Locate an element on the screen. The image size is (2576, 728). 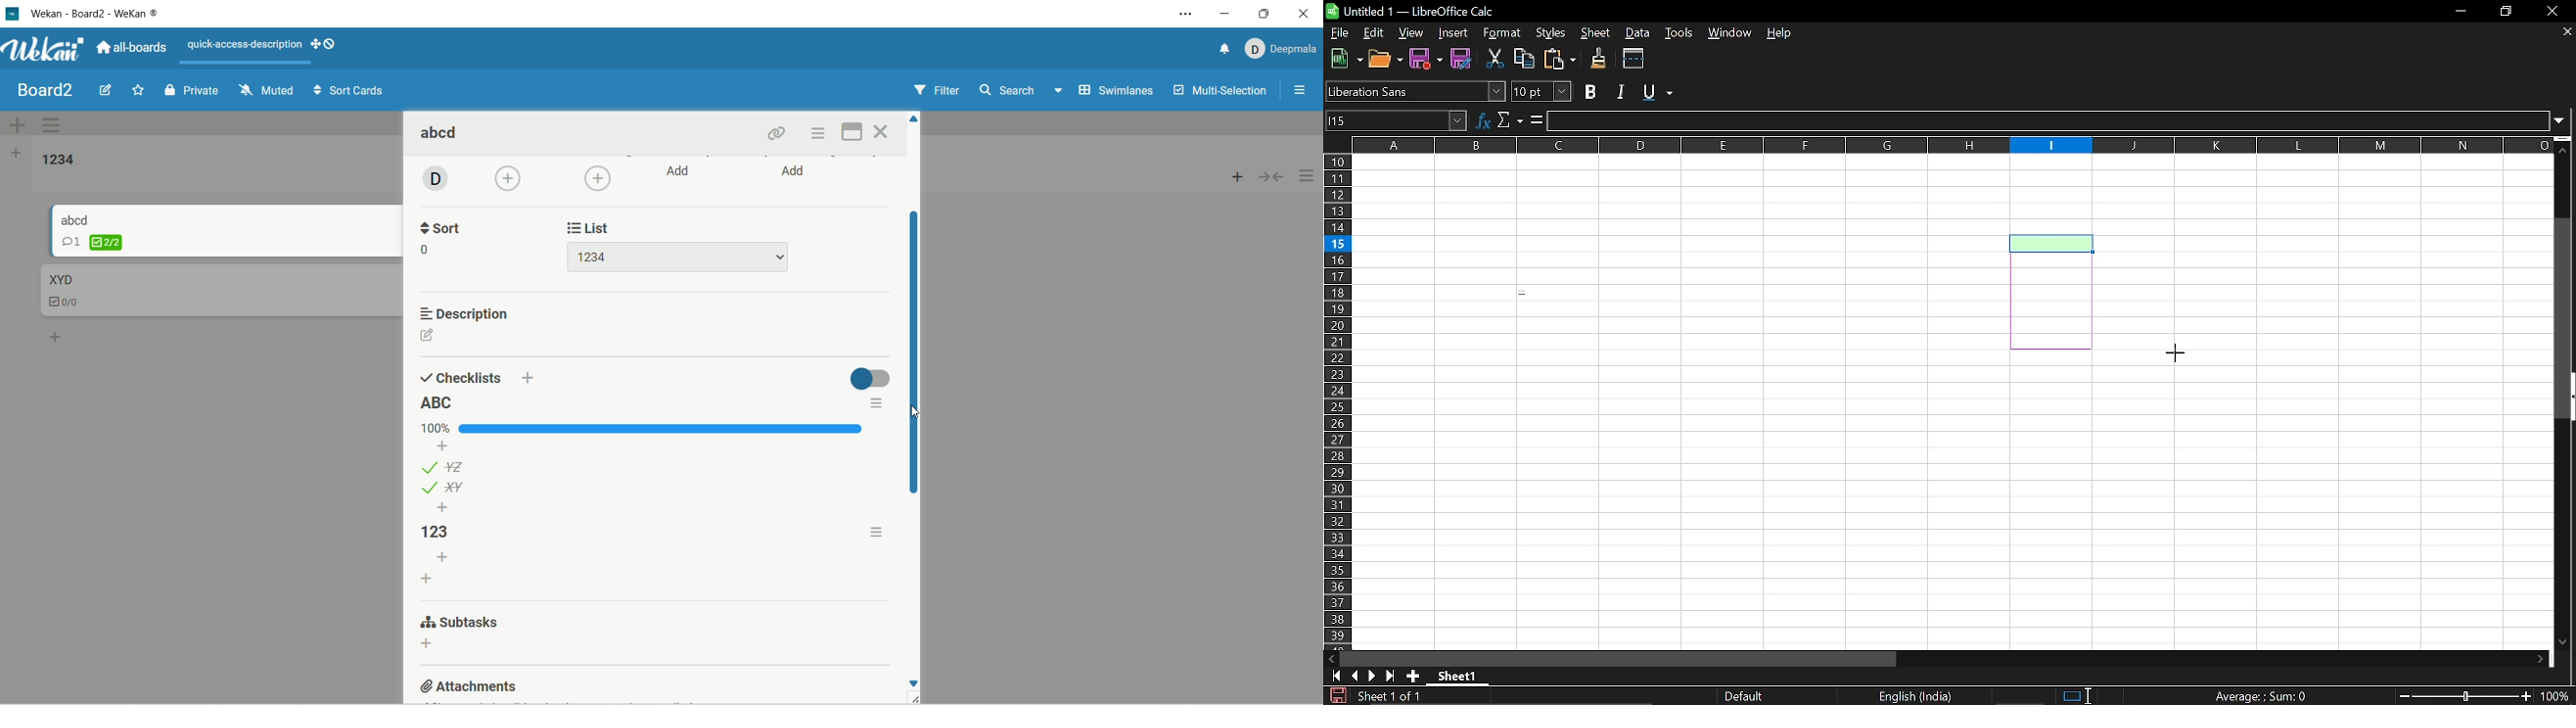
filter is located at coordinates (937, 90).